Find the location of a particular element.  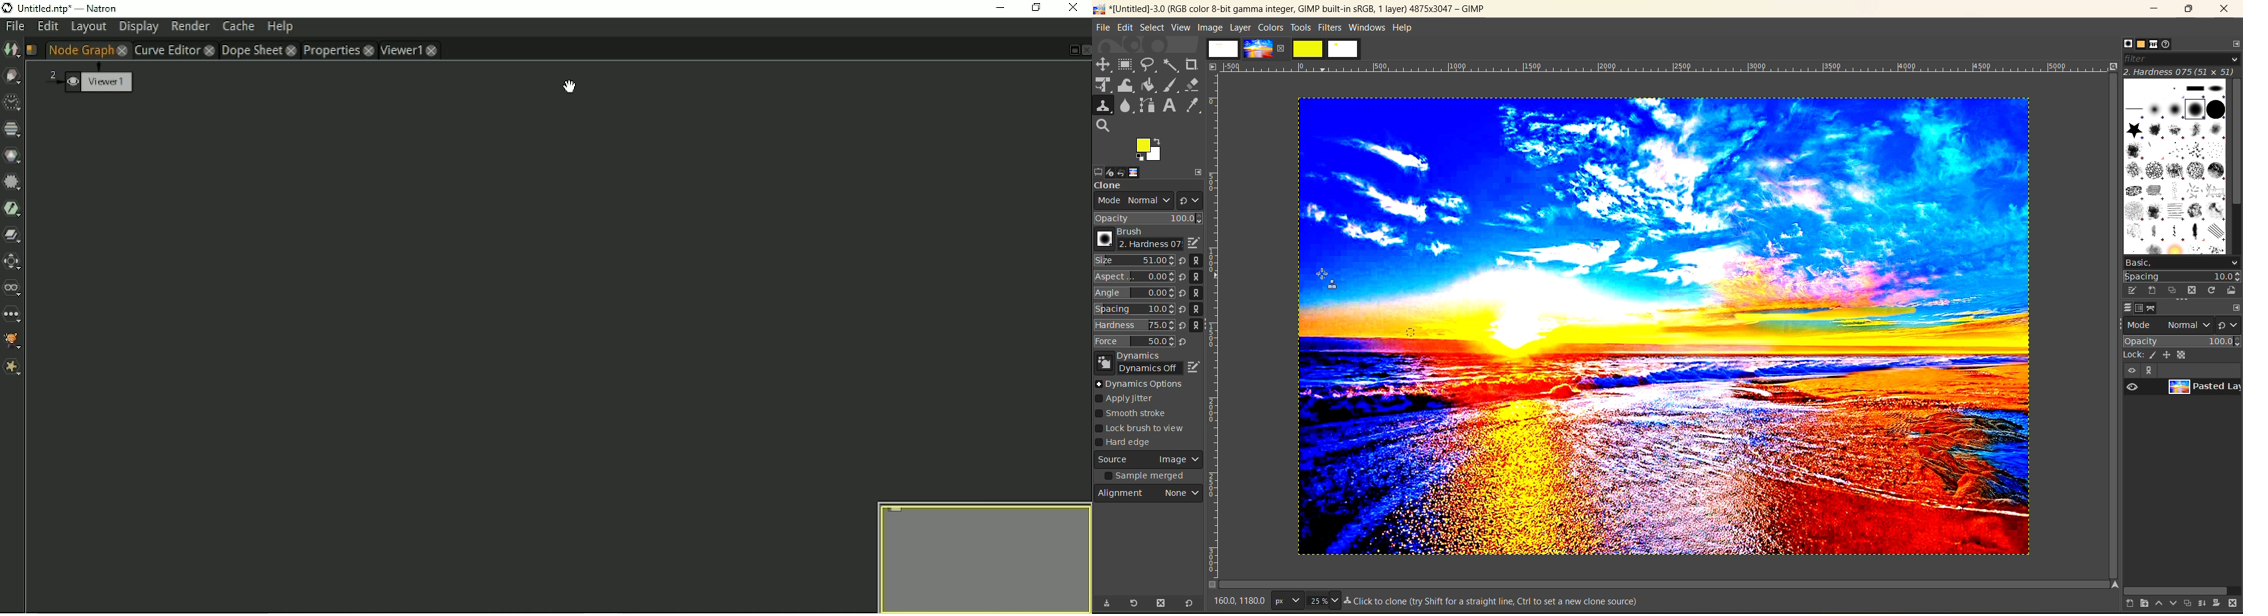

create a layer is located at coordinates (2186, 604).